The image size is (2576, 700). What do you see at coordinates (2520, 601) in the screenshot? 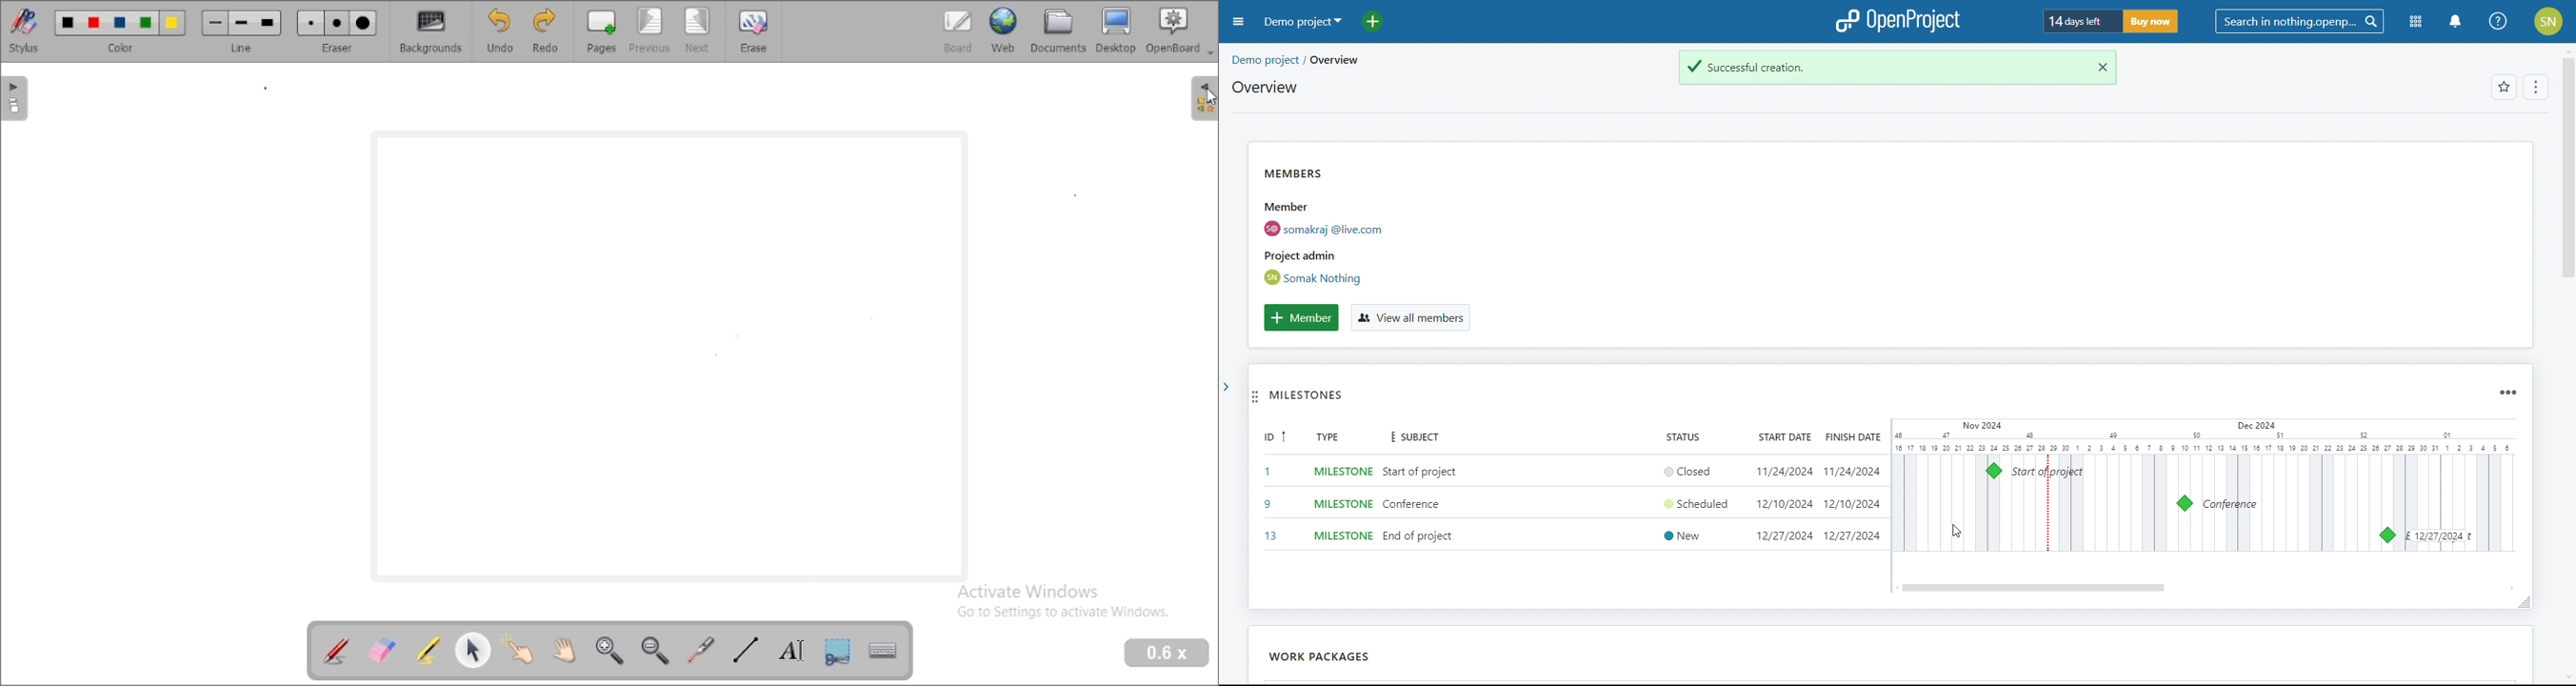
I see `resize widget` at bounding box center [2520, 601].